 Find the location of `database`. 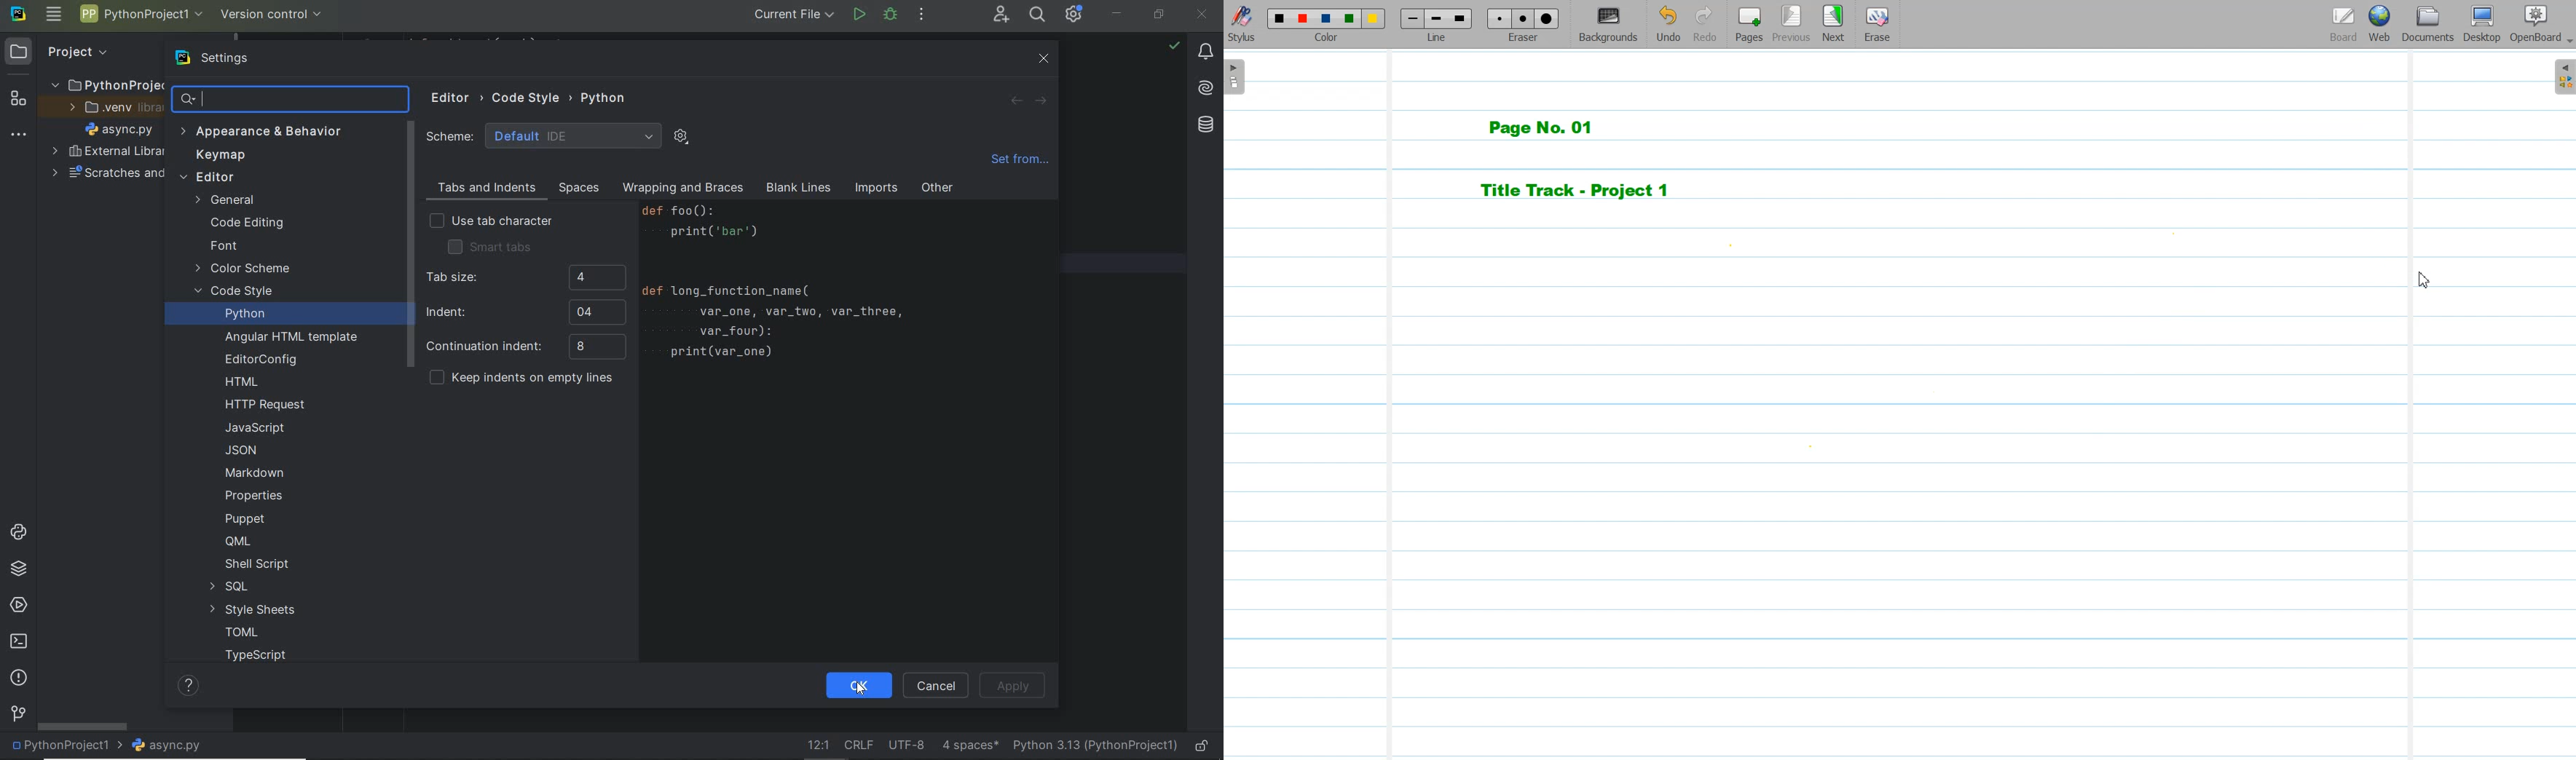

database is located at coordinates (1203, 127).